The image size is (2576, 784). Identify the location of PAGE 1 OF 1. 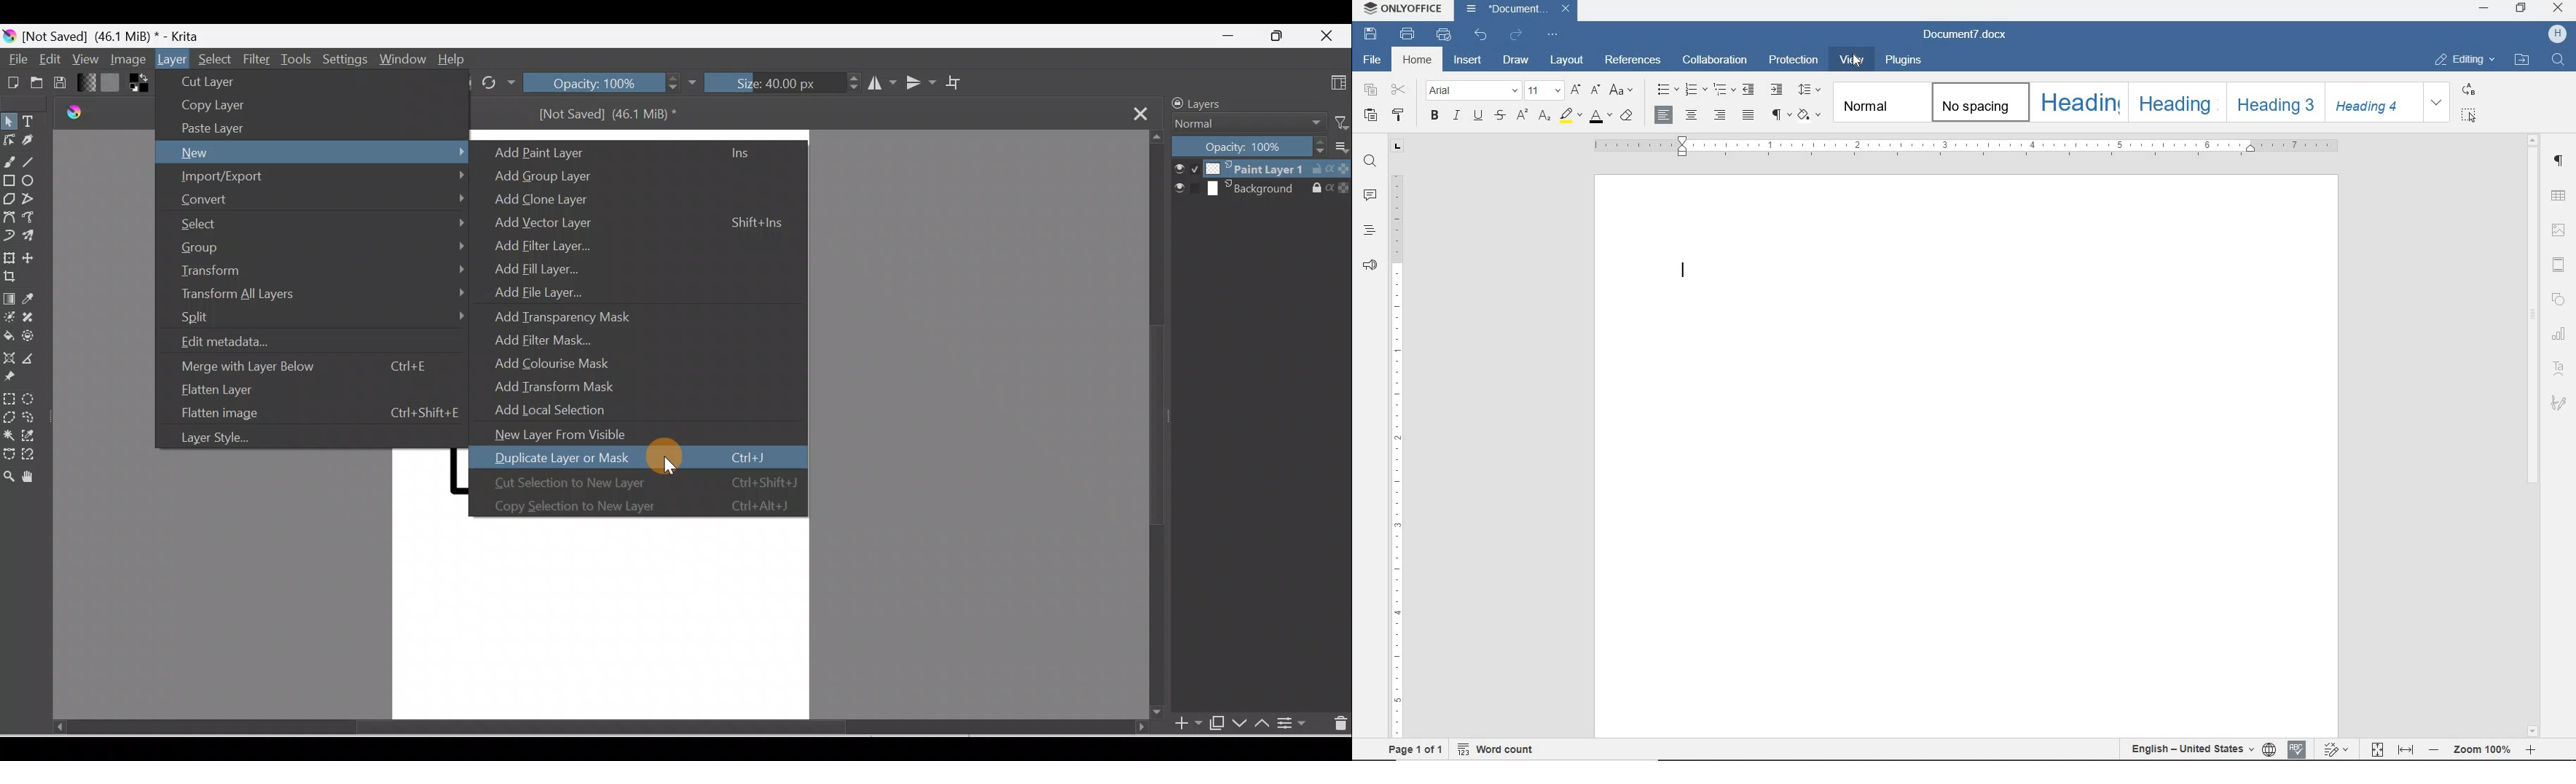
(1415, 750).